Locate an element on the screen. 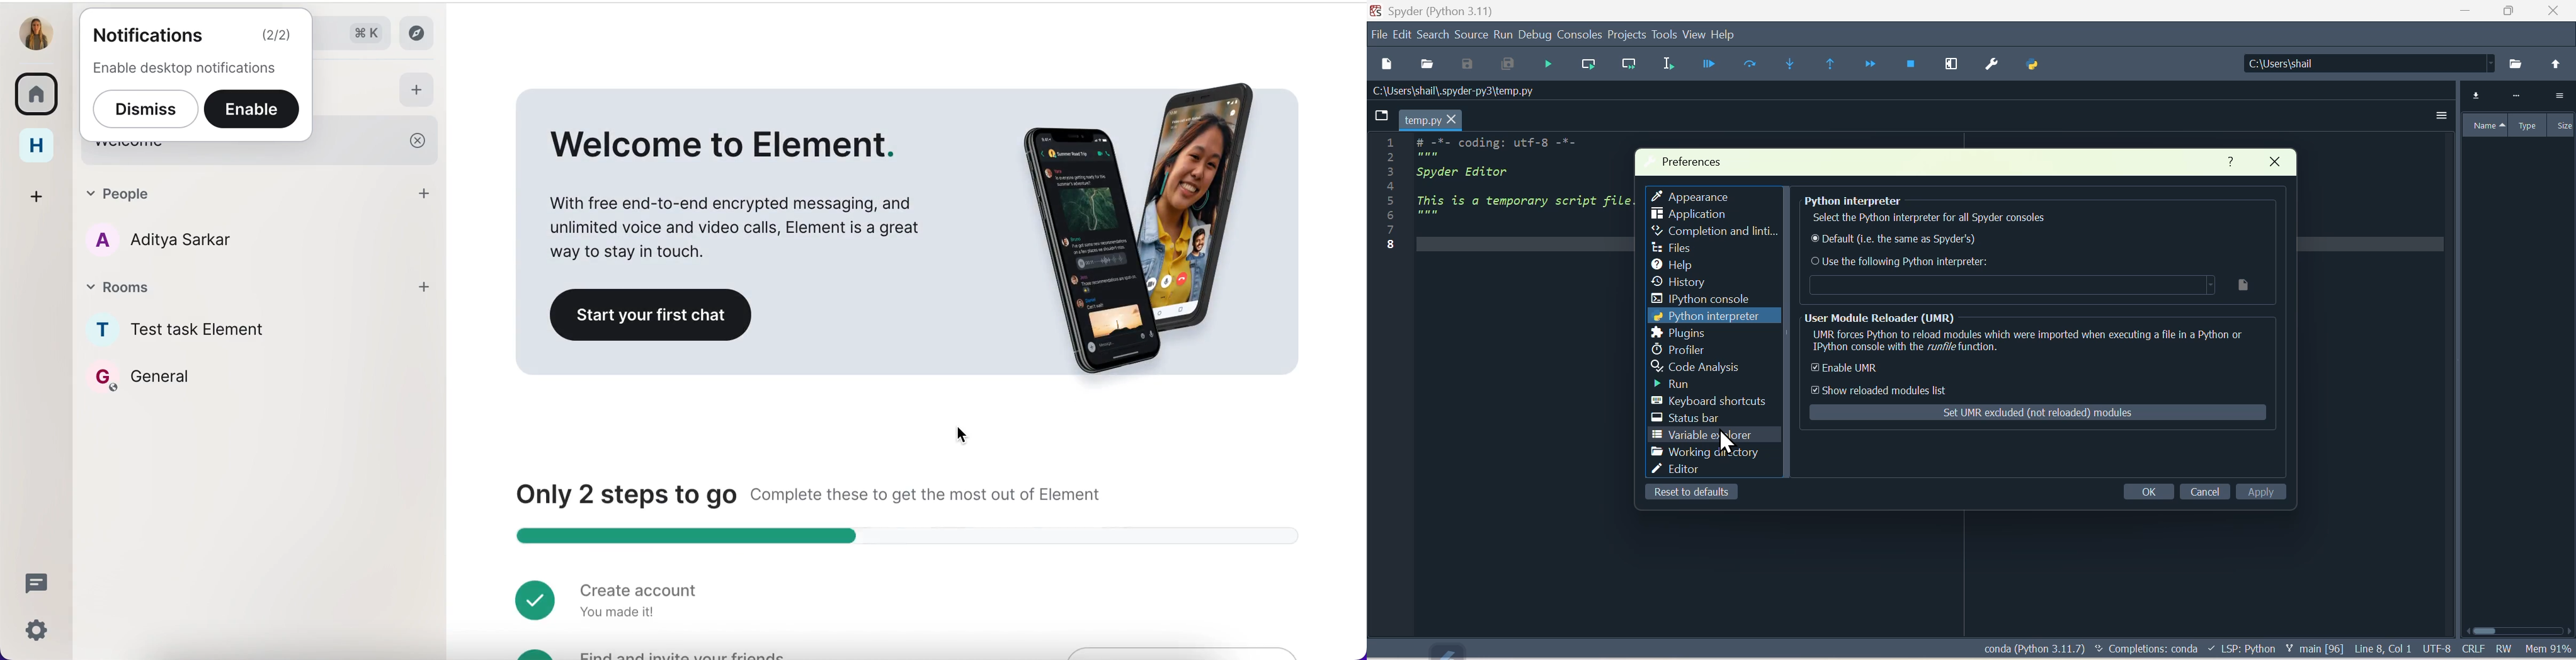  Maximise current window is located at coordinates (1952, 64).